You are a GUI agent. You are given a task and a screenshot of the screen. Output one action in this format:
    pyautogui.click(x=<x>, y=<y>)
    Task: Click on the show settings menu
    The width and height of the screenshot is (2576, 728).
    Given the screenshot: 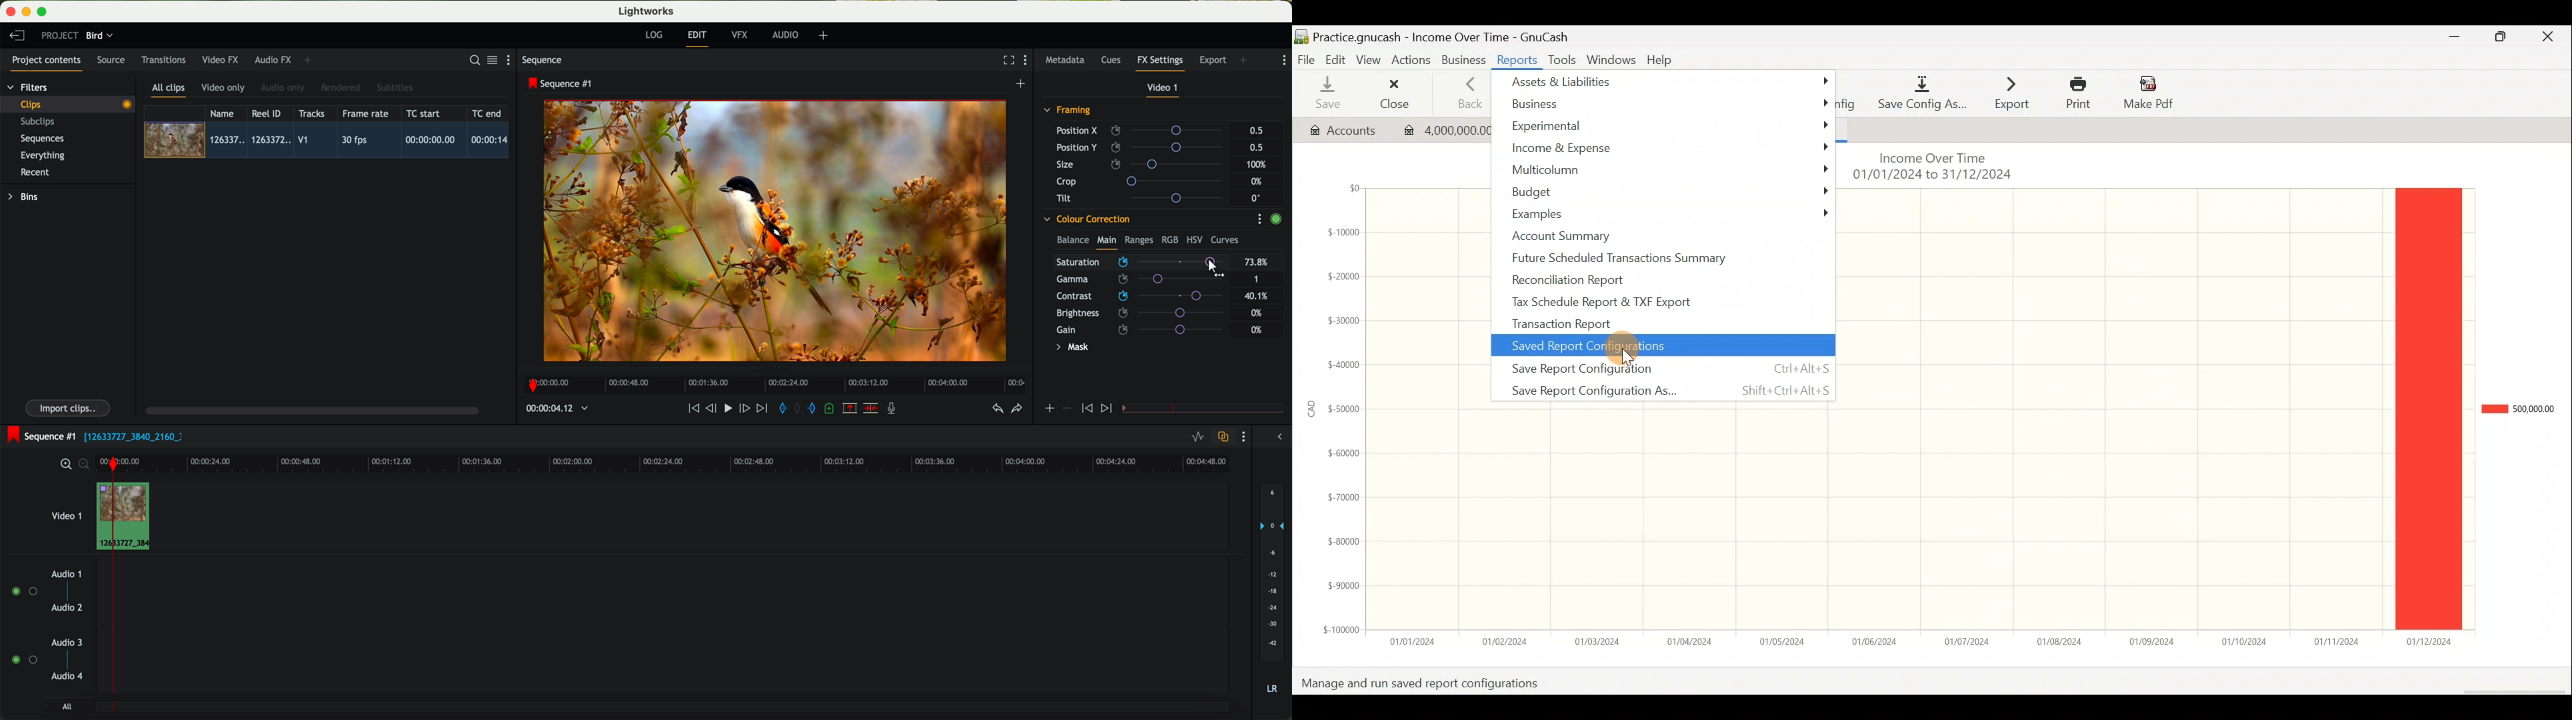 What is the action you would take?
    pyautogui.click(x=1259, y=219)
    